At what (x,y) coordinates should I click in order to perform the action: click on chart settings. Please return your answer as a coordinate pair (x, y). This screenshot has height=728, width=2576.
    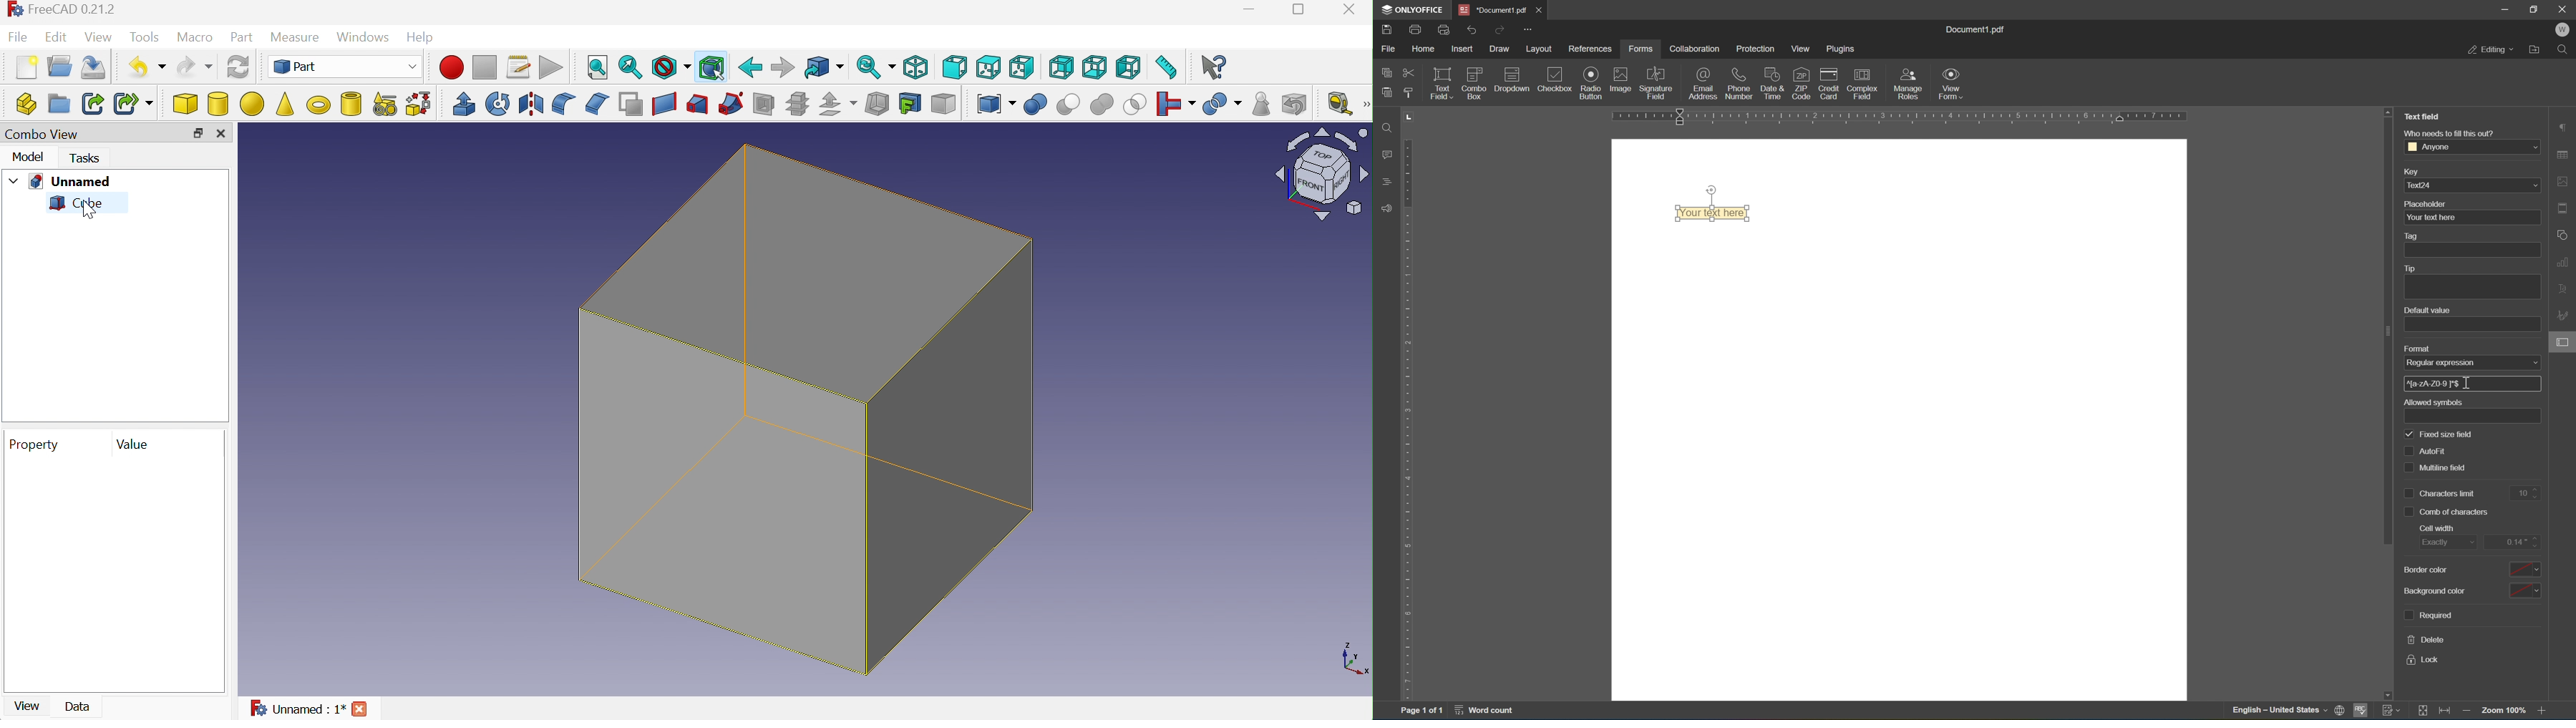
    Looking at the image, I should click on (2564, 260).